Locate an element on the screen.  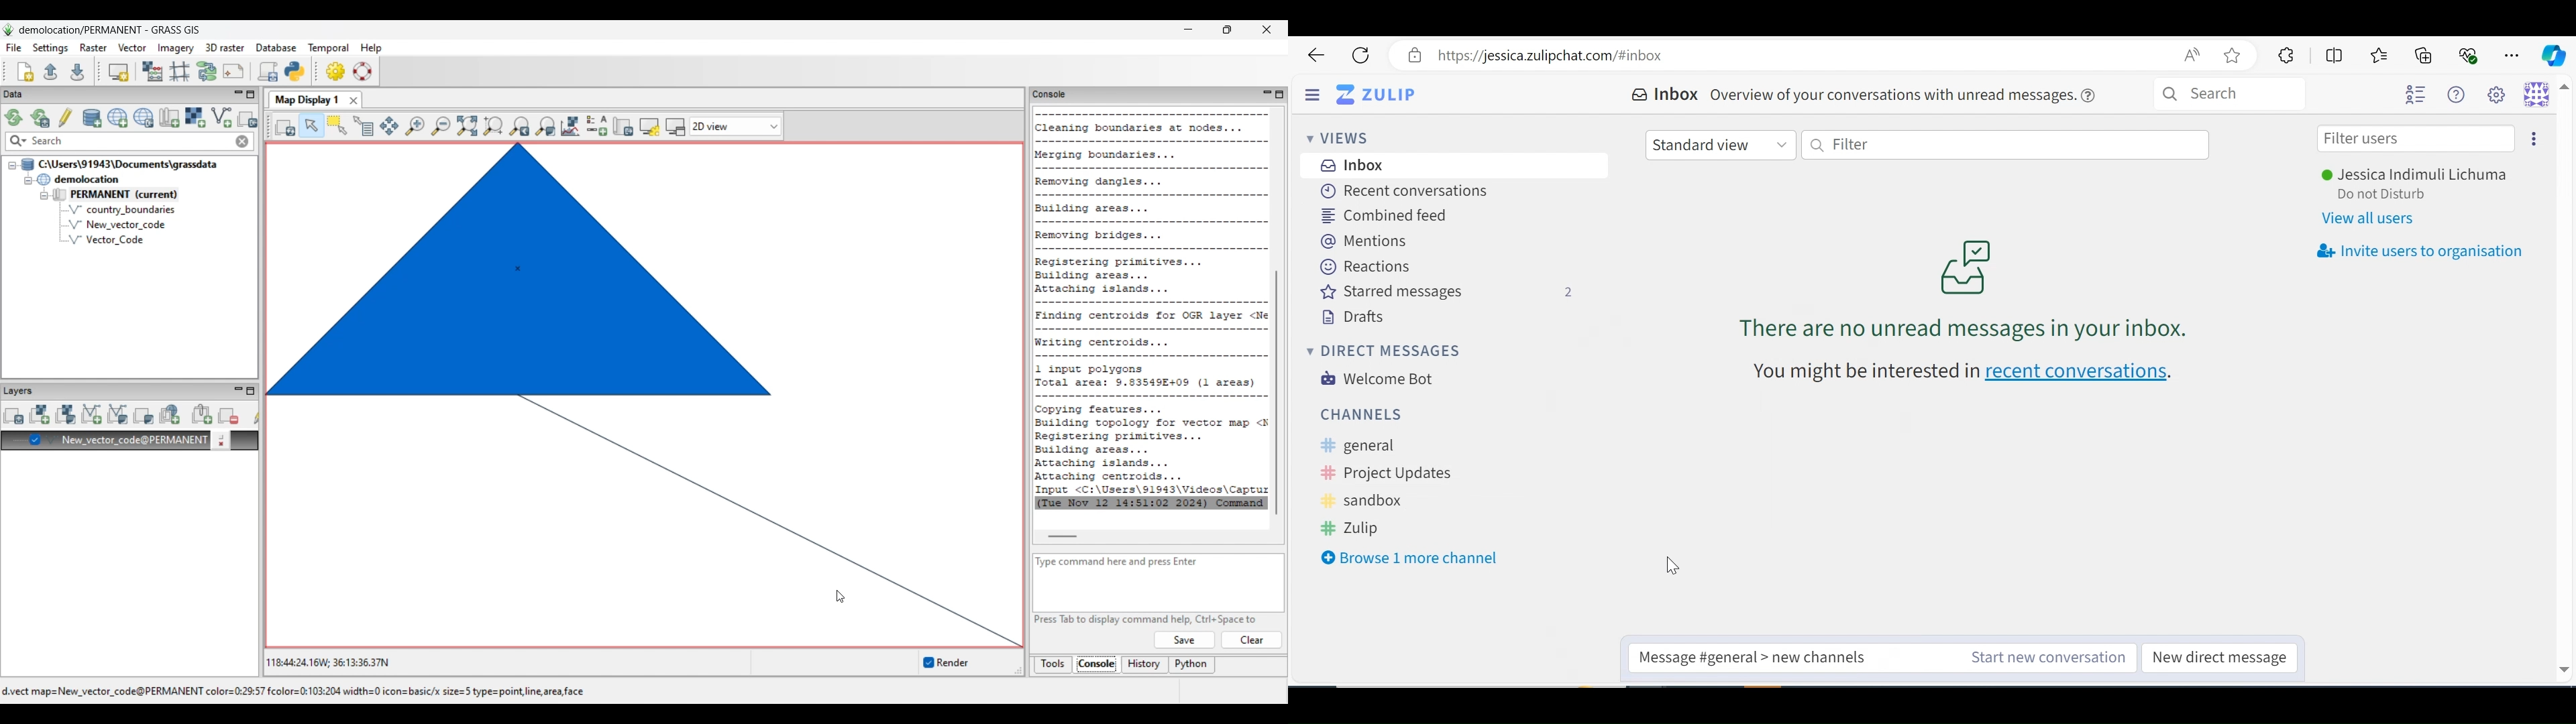
Go back is located at coordinates (1317, 56).